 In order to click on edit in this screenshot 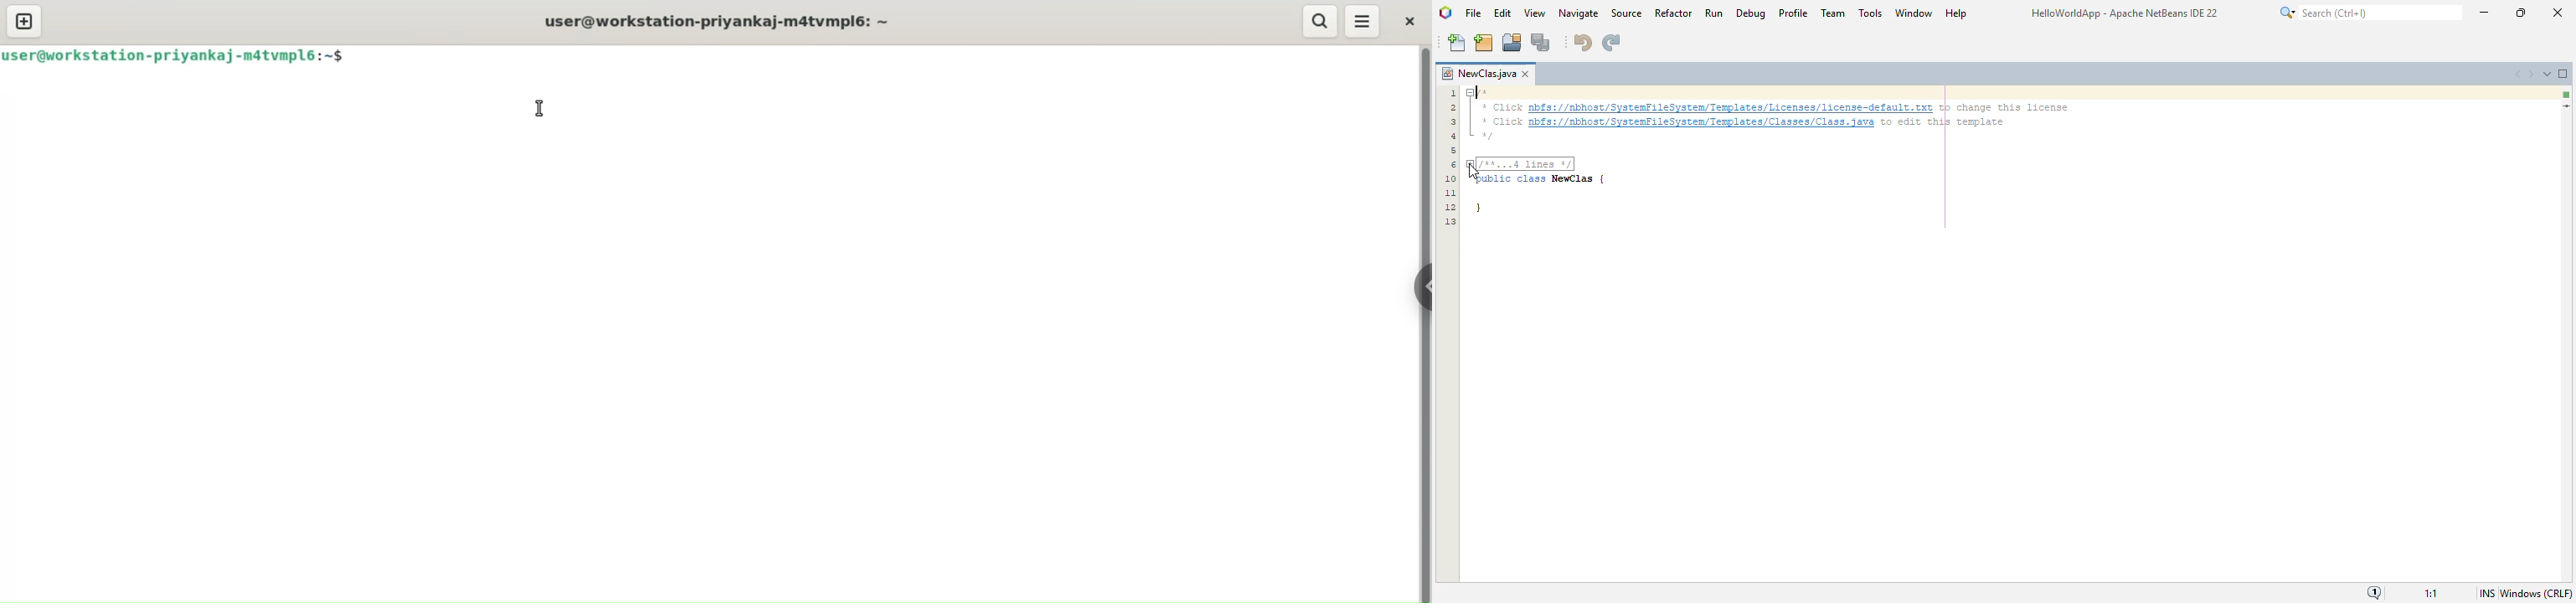, I will do `click(1503, 13)`.